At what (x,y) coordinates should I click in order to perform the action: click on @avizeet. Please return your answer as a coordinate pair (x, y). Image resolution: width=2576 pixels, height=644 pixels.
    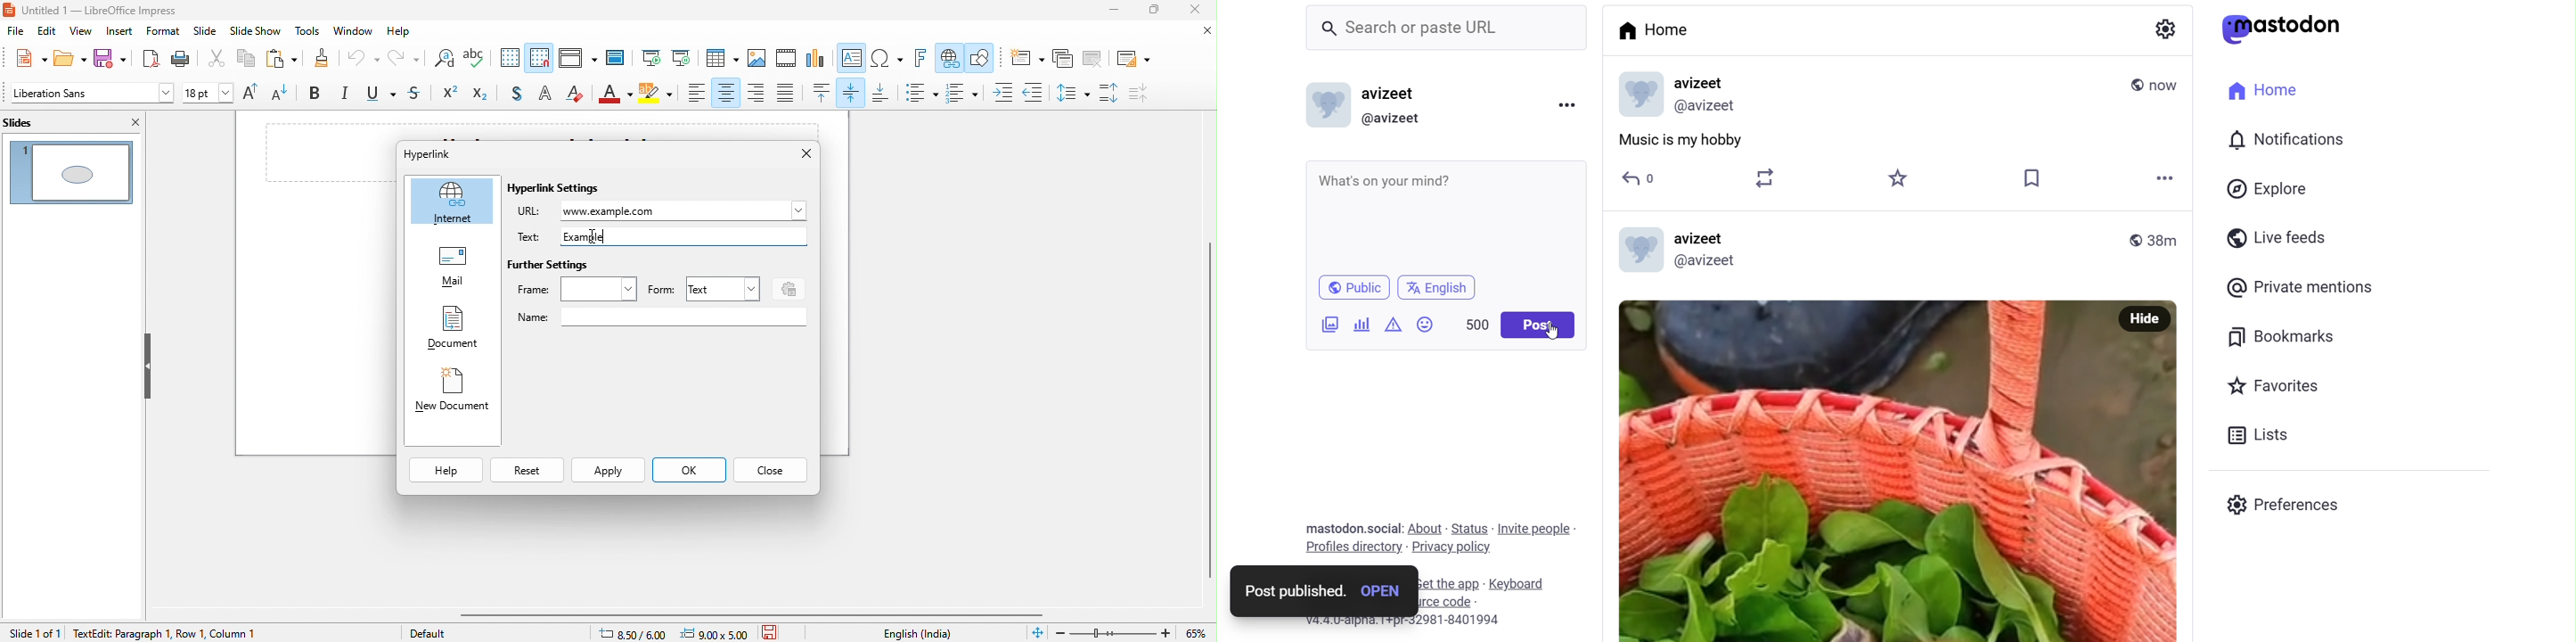
    Looking at the image, I should click on (1396, 119).